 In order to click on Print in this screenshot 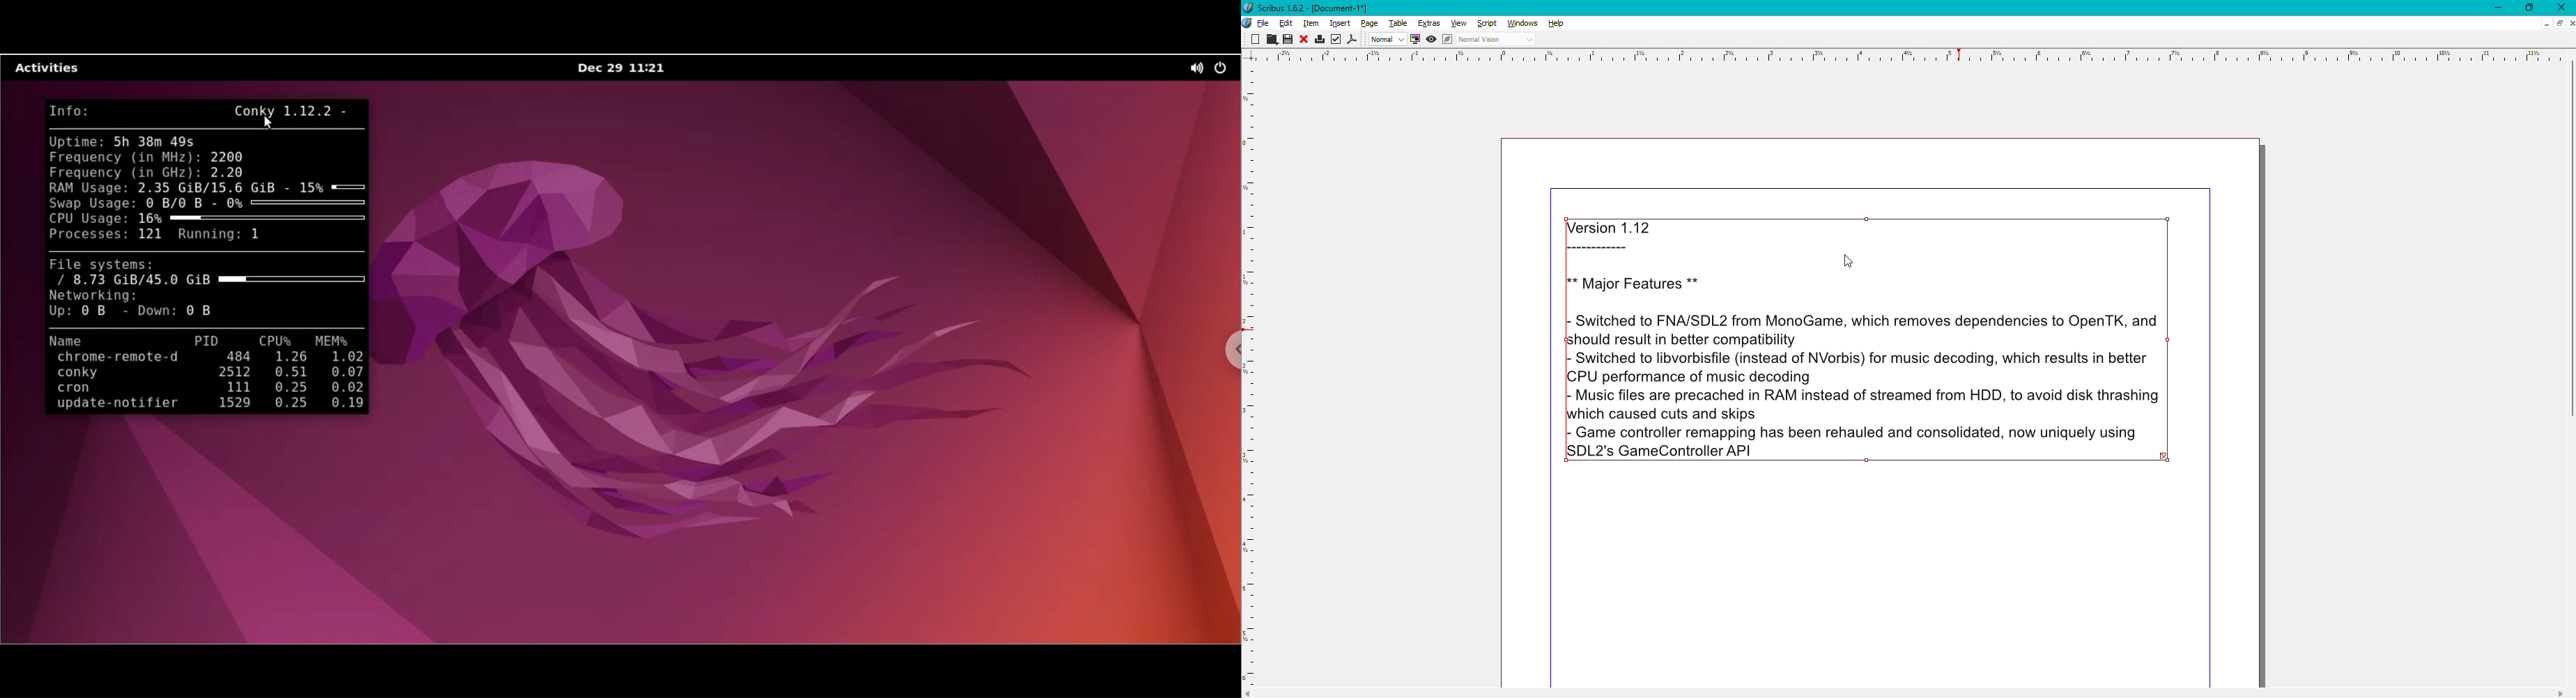, I will do `click(1318, 39)`.